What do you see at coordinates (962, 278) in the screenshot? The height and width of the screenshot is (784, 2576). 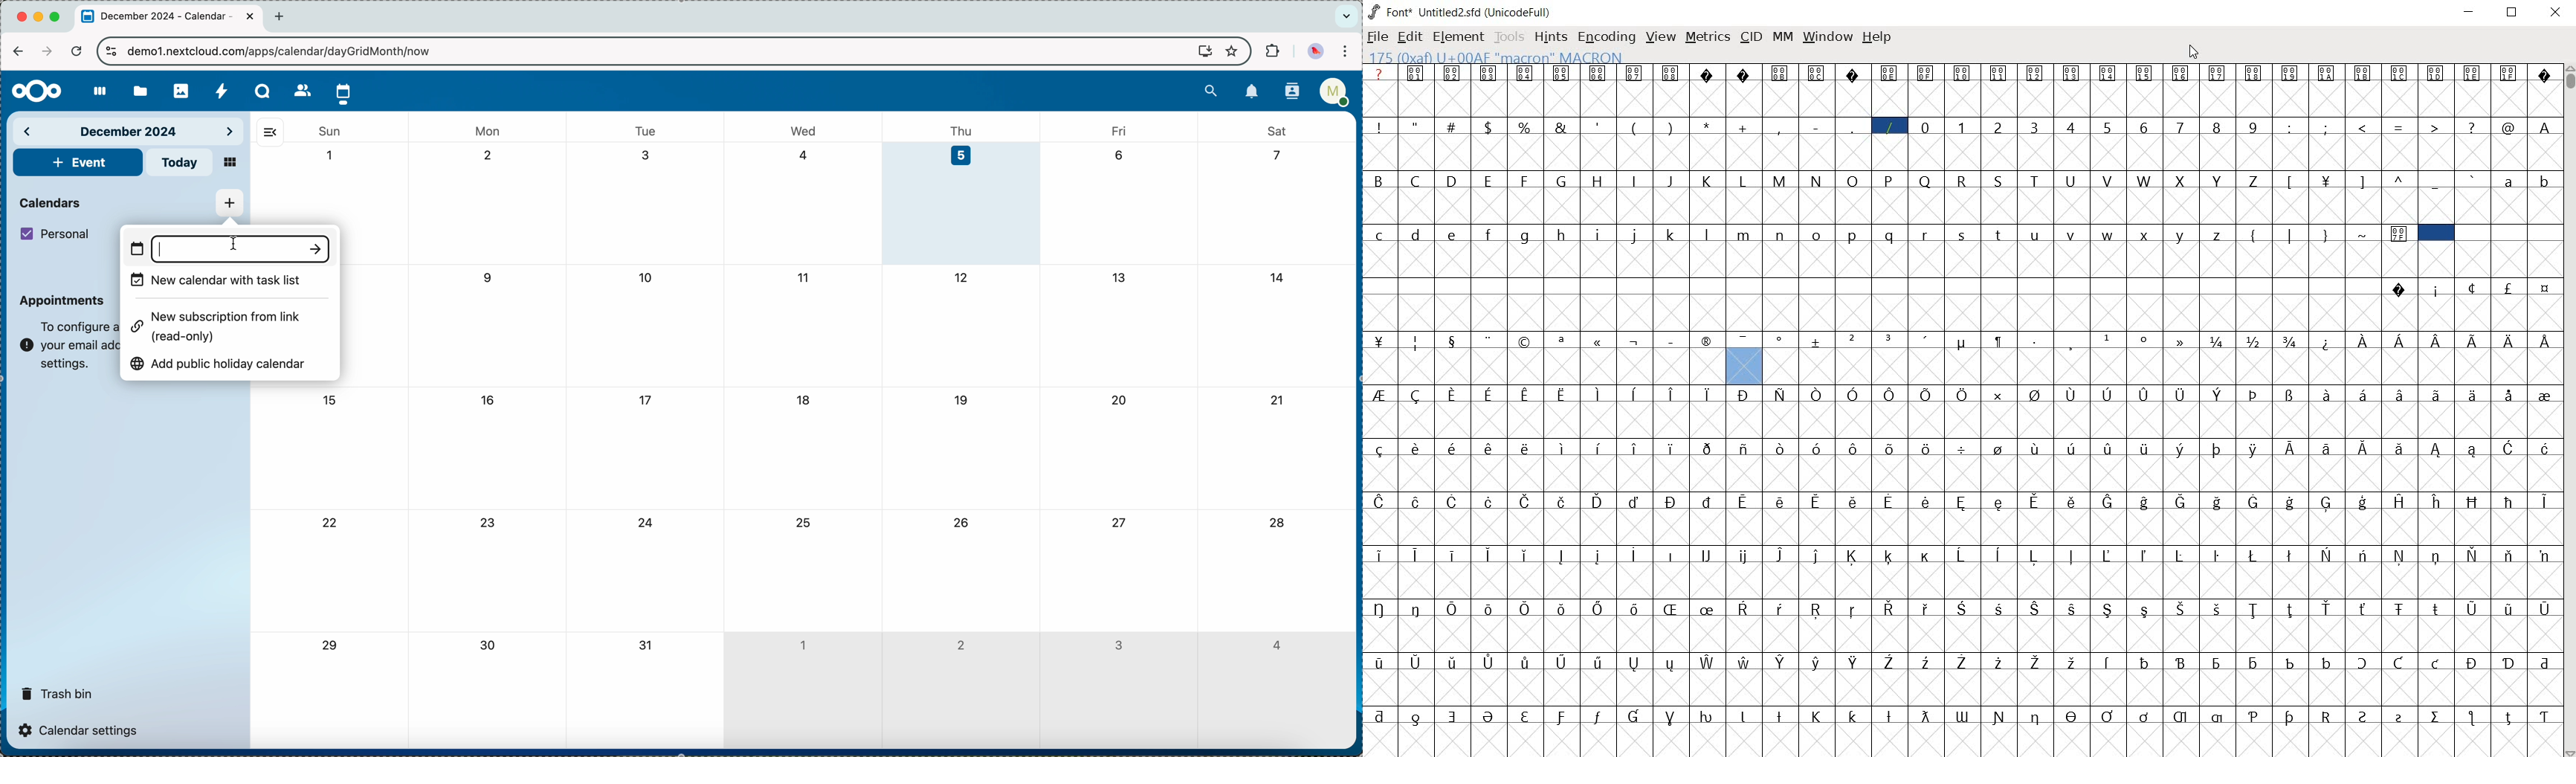 I see `12` at bounding box center [962, 278].